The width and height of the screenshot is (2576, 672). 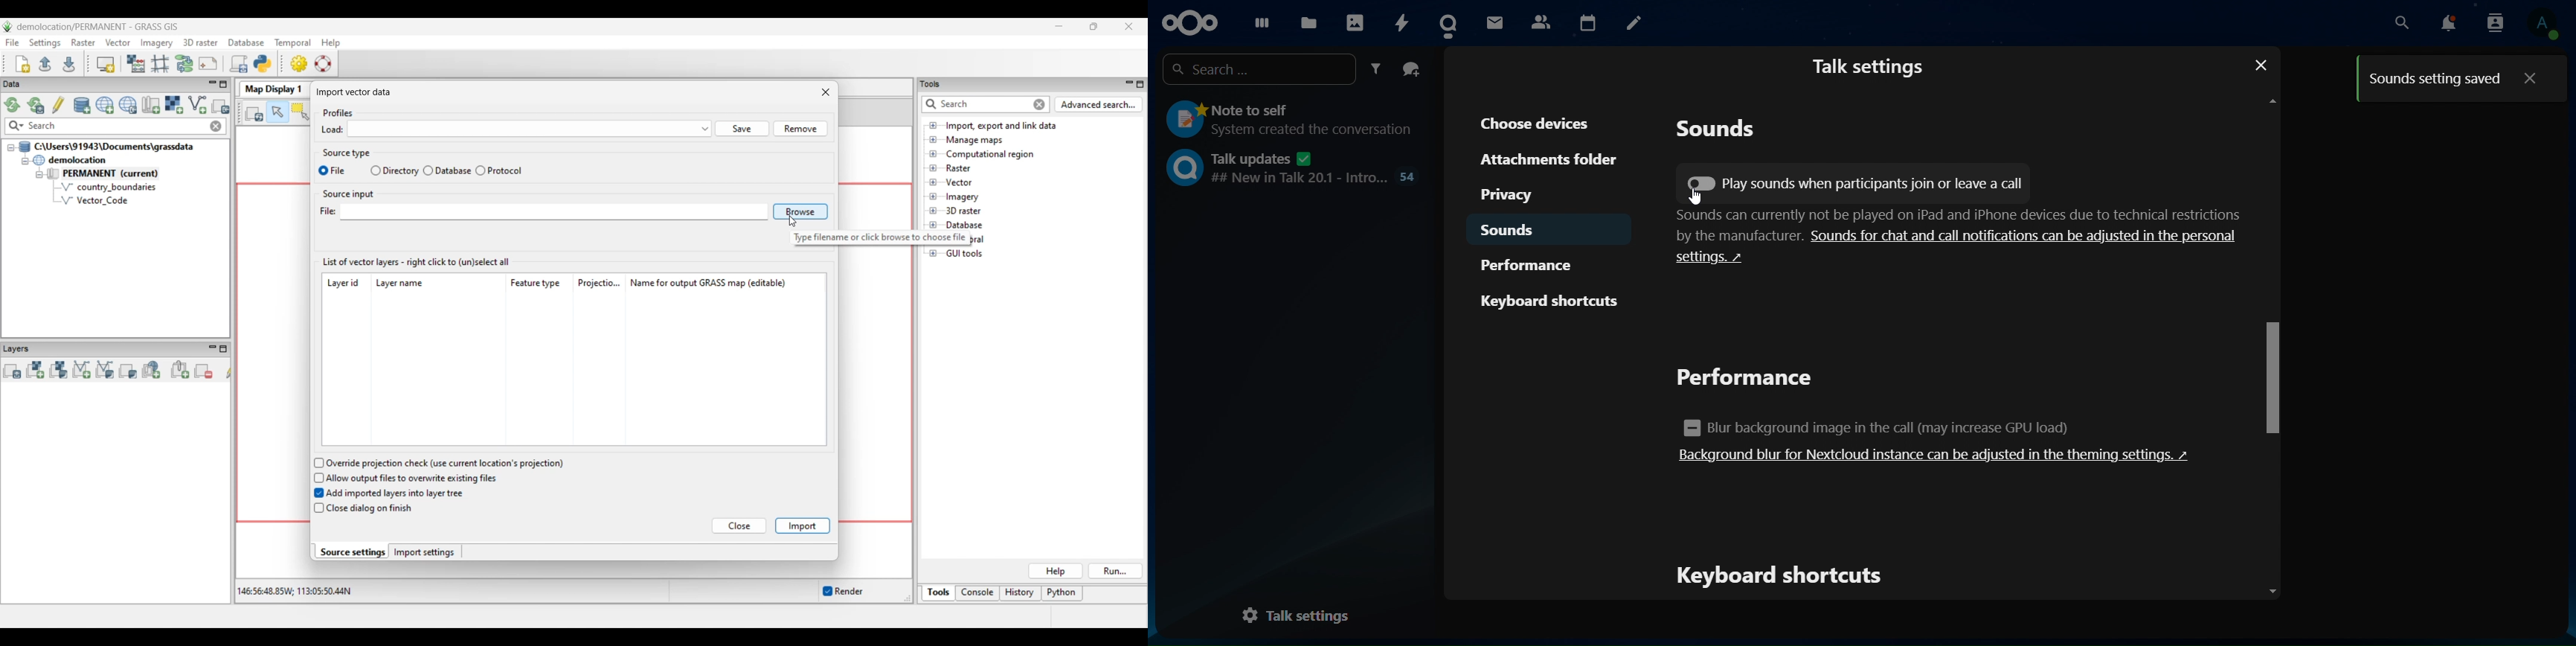 What do you see at coordinates (2271, 342) in the screenshot?
I see `Scrollbar` at bounding box center [2271, 342].